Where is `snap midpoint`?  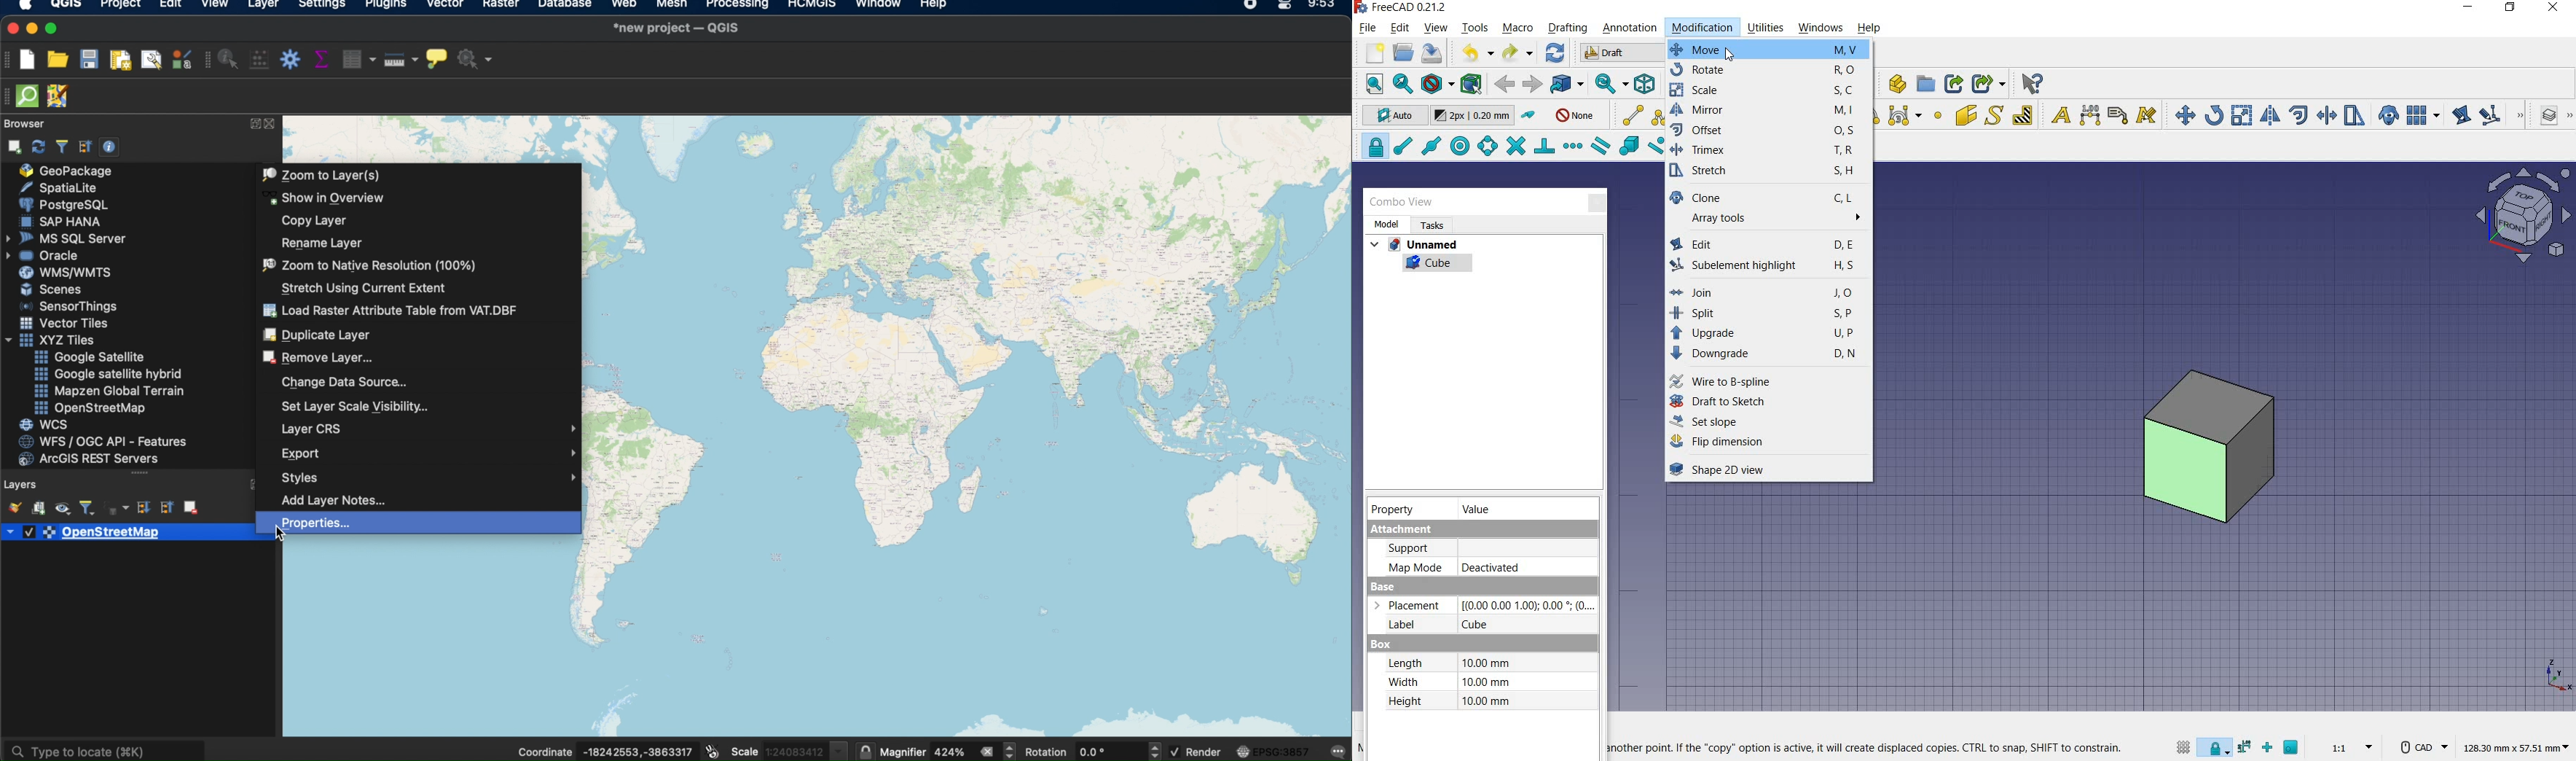 snap midpoint is located at coordinates (1432, 147).